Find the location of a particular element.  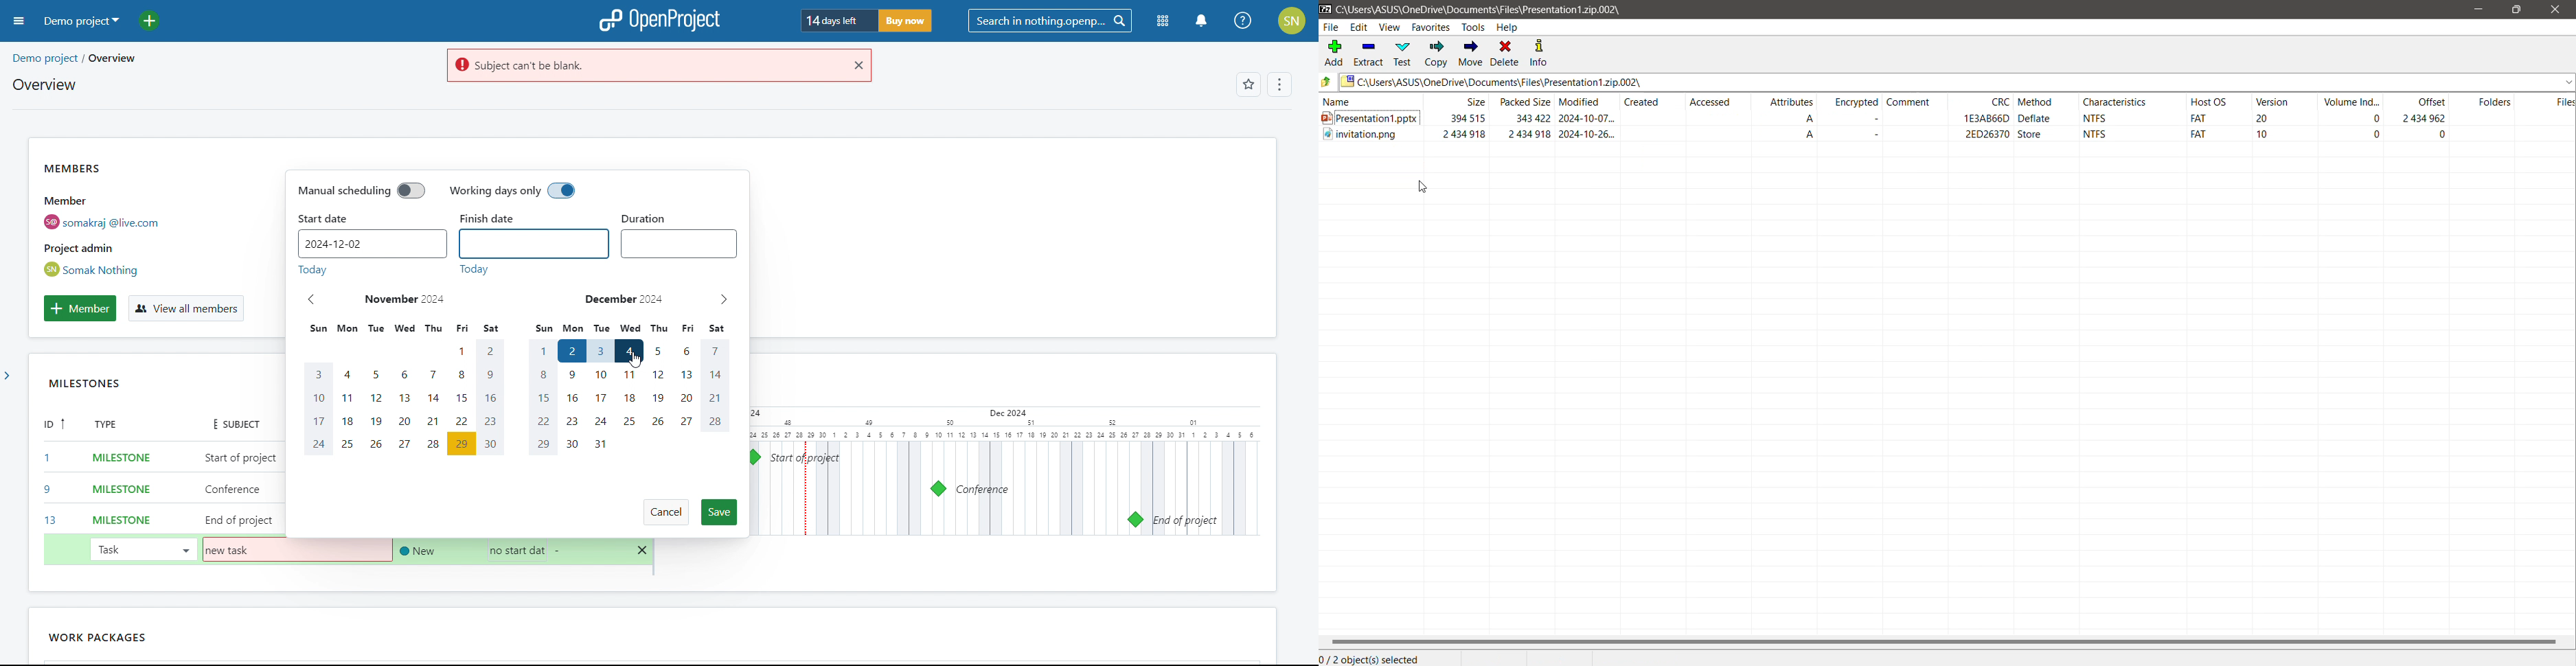

View is located at coordinates (1389, 27).